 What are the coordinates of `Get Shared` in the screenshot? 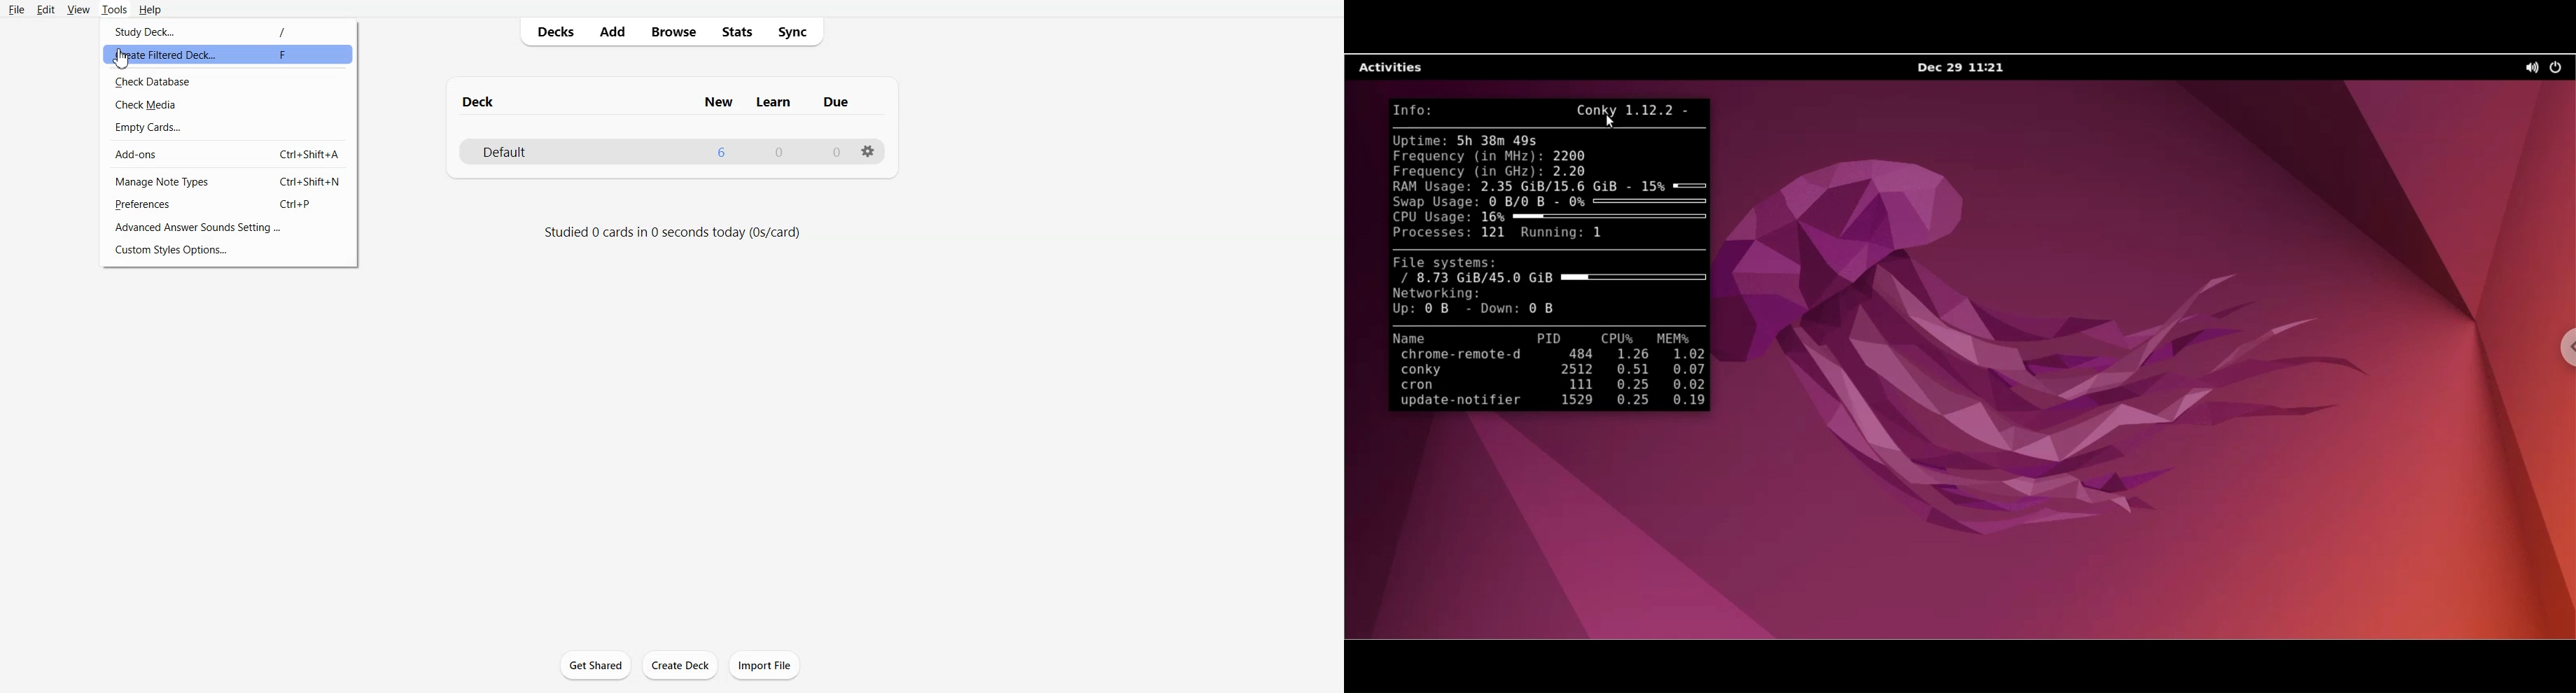 It's located at (596, 664).